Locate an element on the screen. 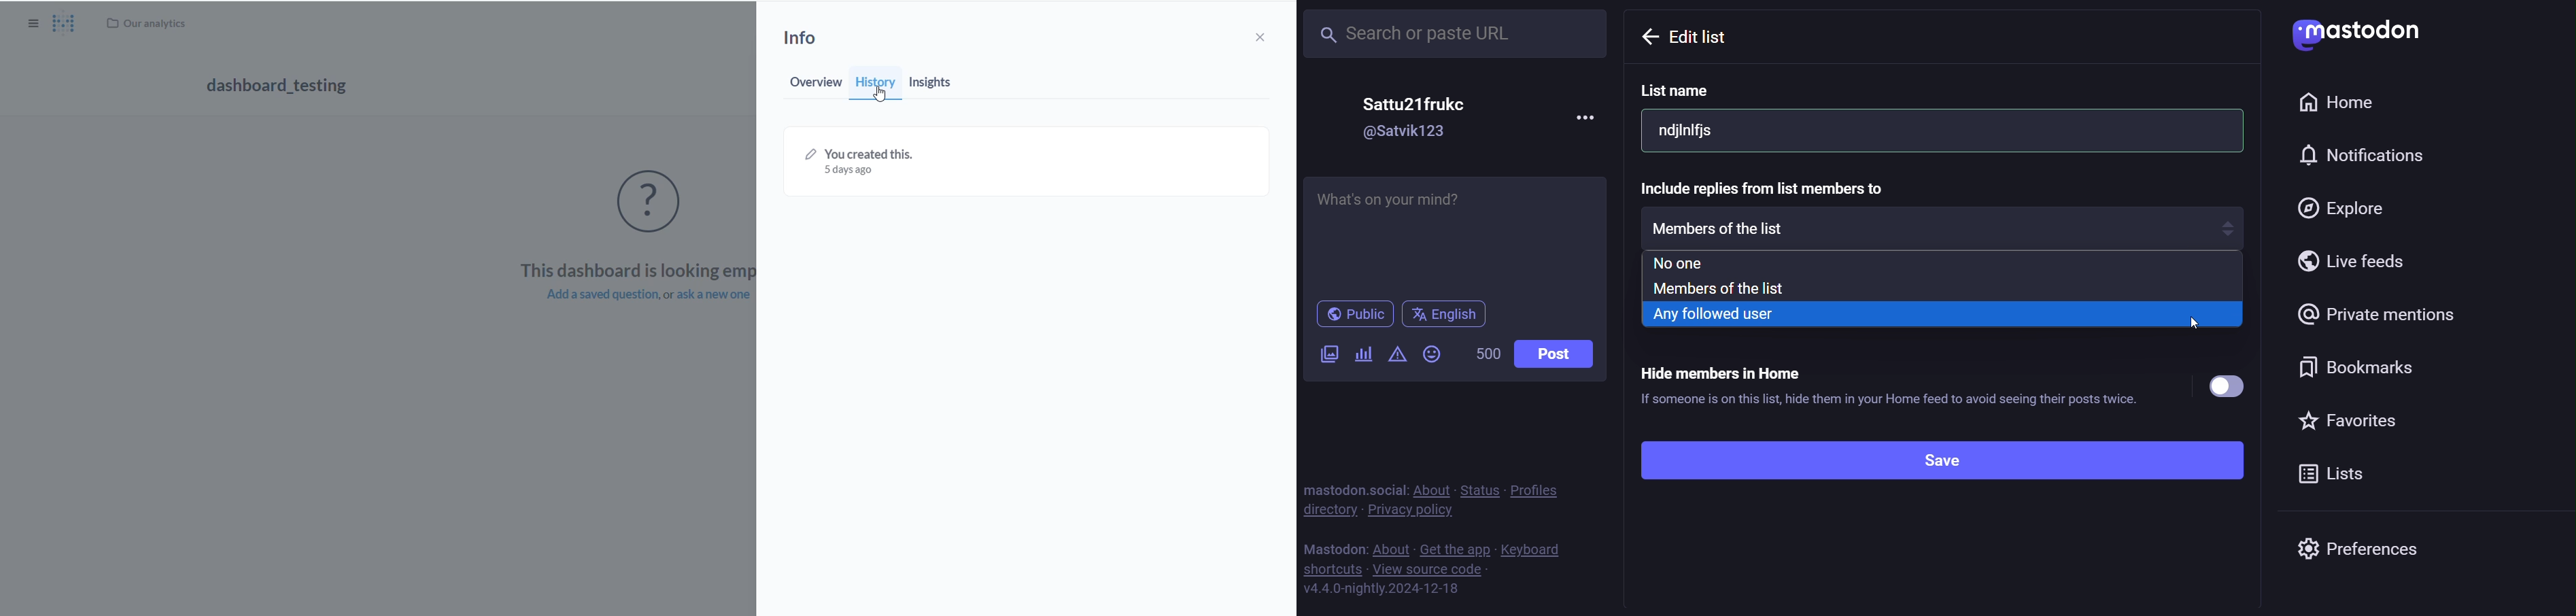 The height and width of the screenshot is (616, 2576). private policy is located at coordinates (1414, 511).